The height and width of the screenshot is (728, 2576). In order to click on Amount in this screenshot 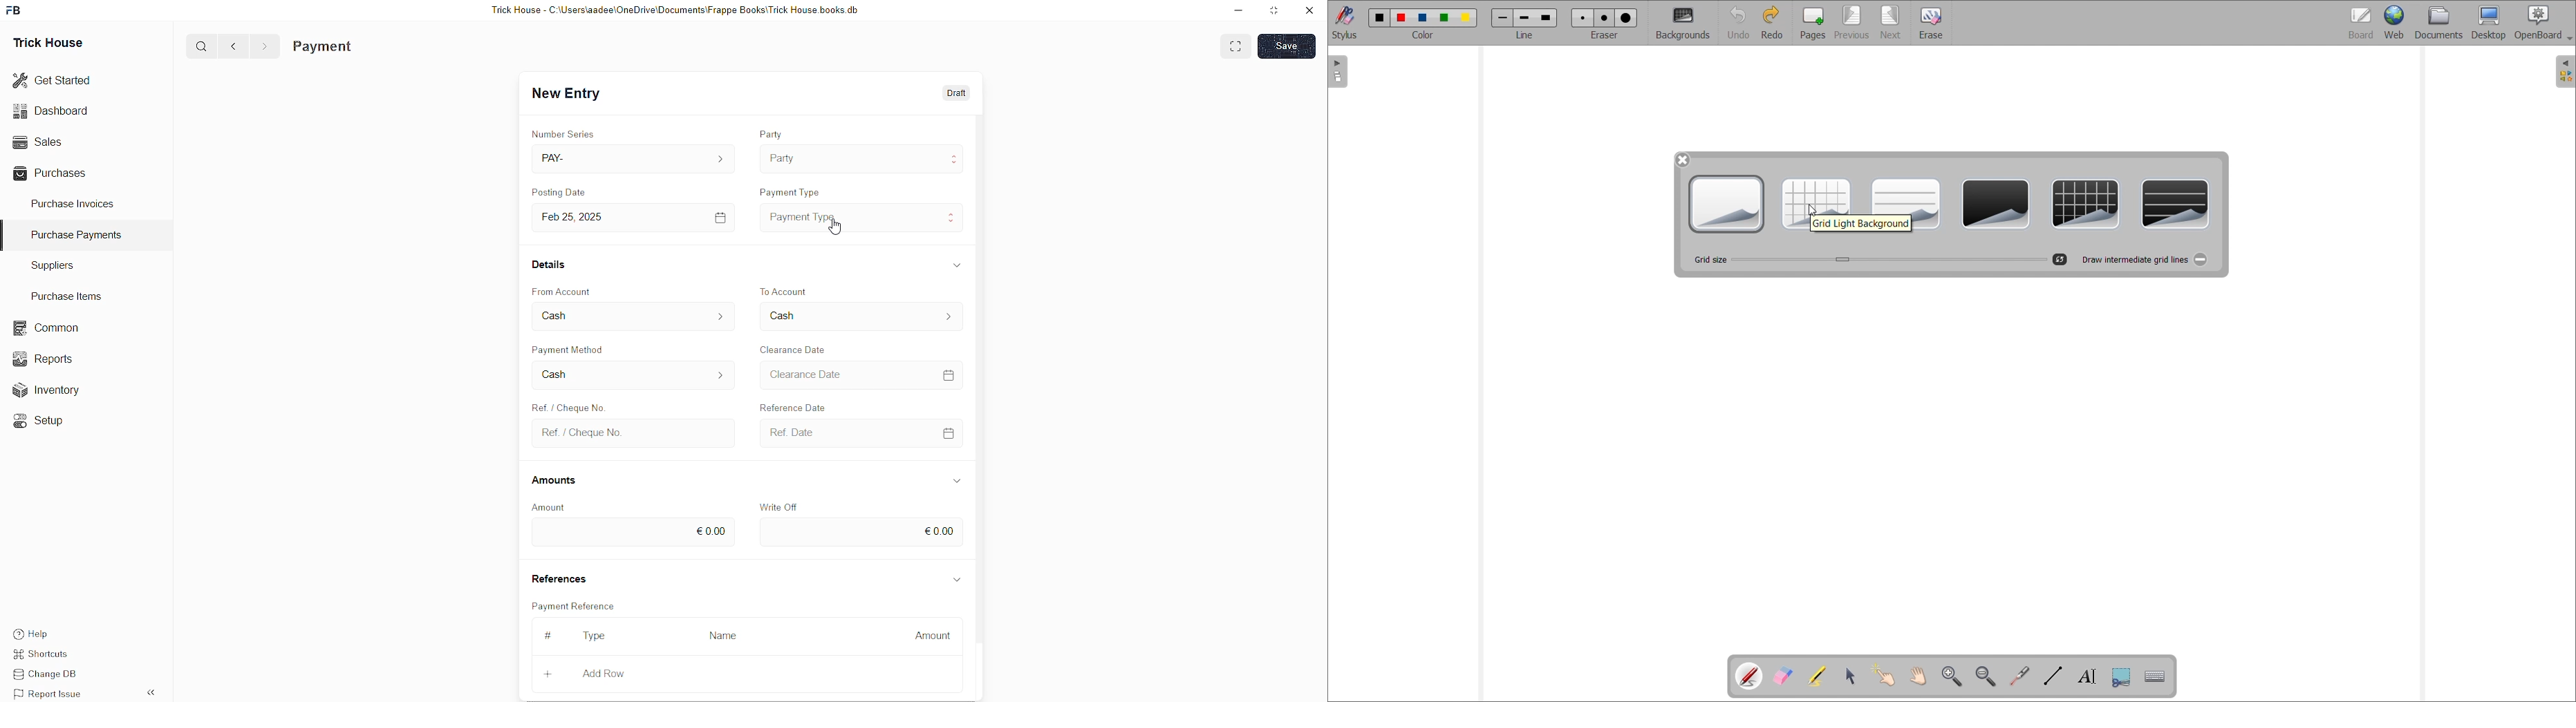, I will do `click(549, 506)`.